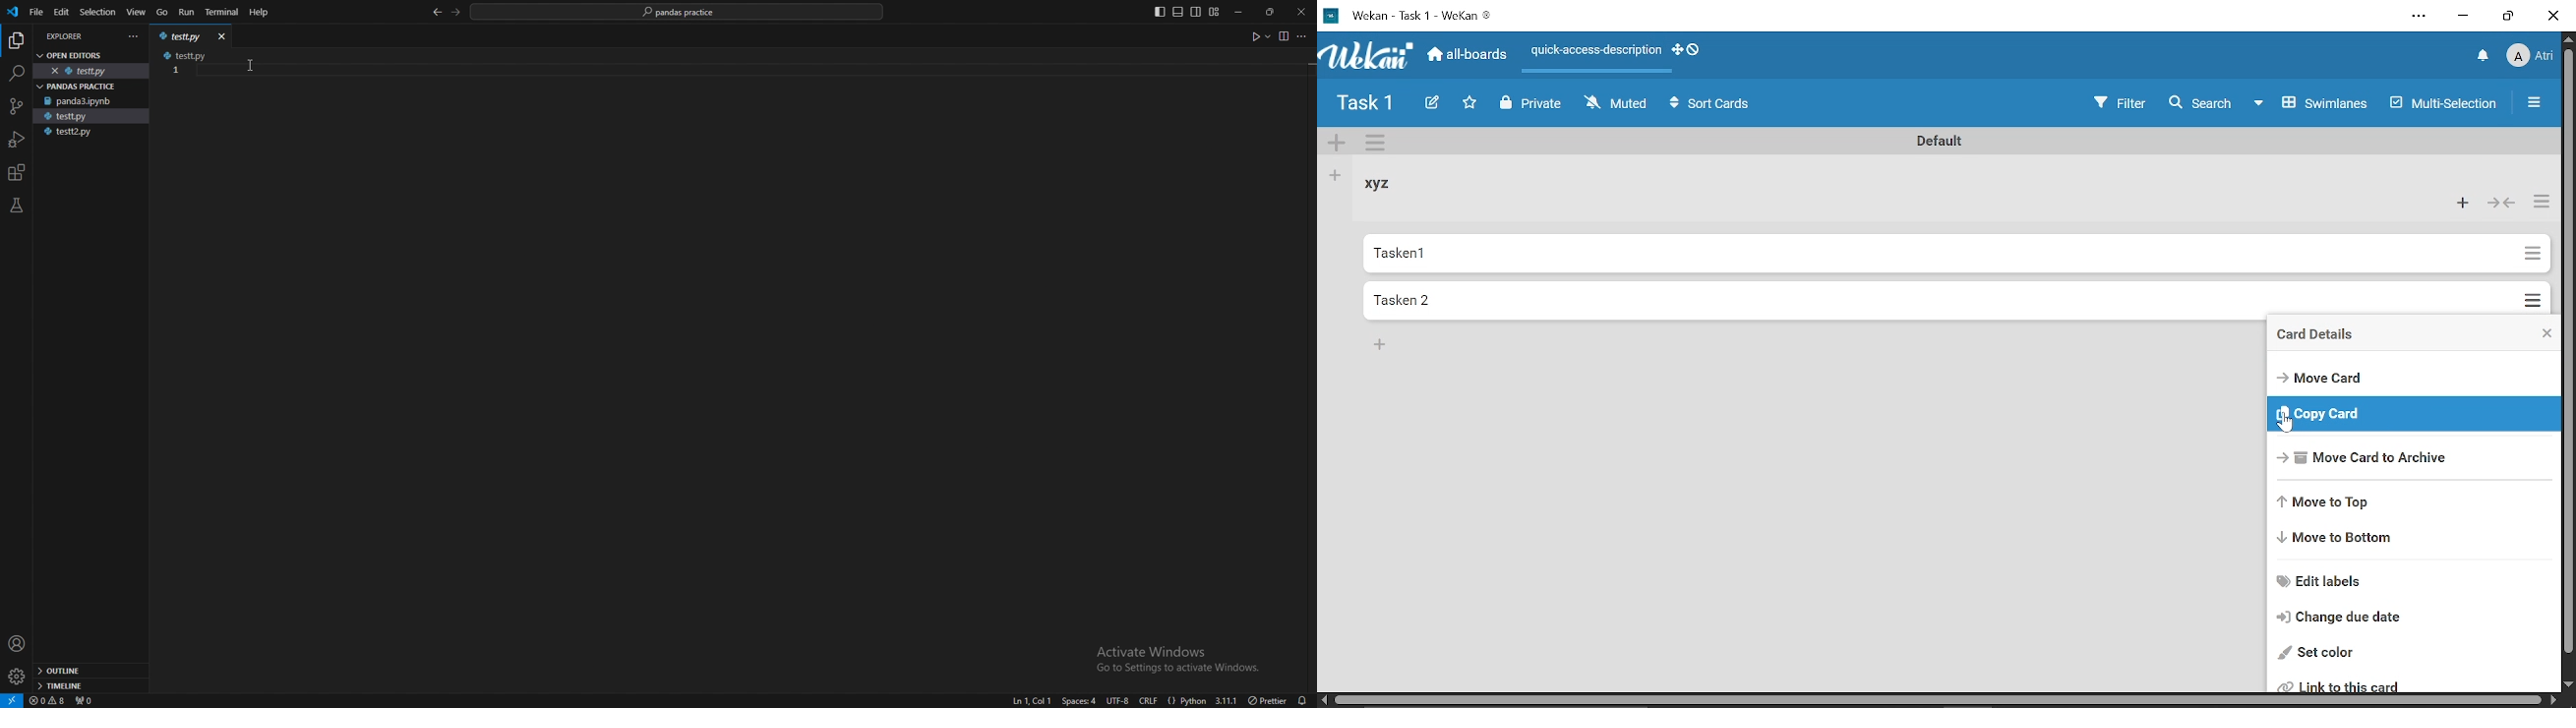 The image size is (2576, 728). Describe the element at coordinates (2284, 424) in the screenshot. I see `Cursor` at that location.